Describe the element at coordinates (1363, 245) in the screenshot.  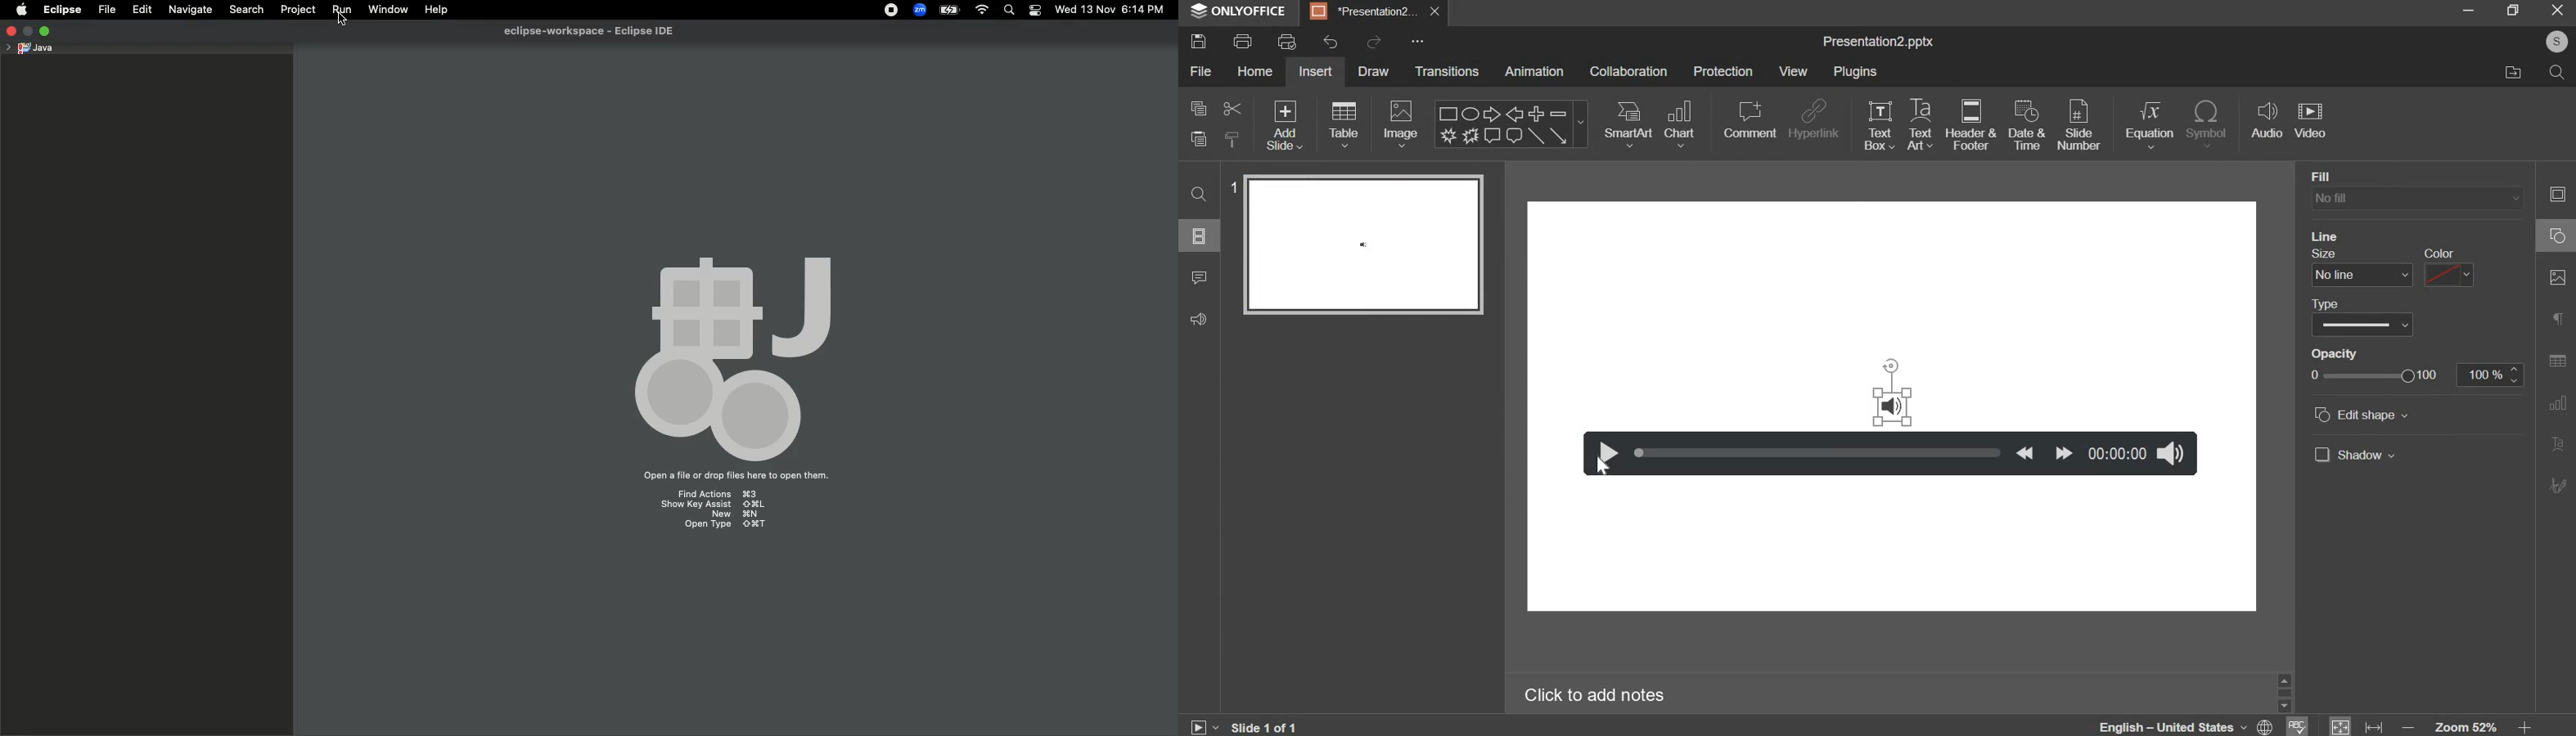
I see `slide 1 preview` at that location.